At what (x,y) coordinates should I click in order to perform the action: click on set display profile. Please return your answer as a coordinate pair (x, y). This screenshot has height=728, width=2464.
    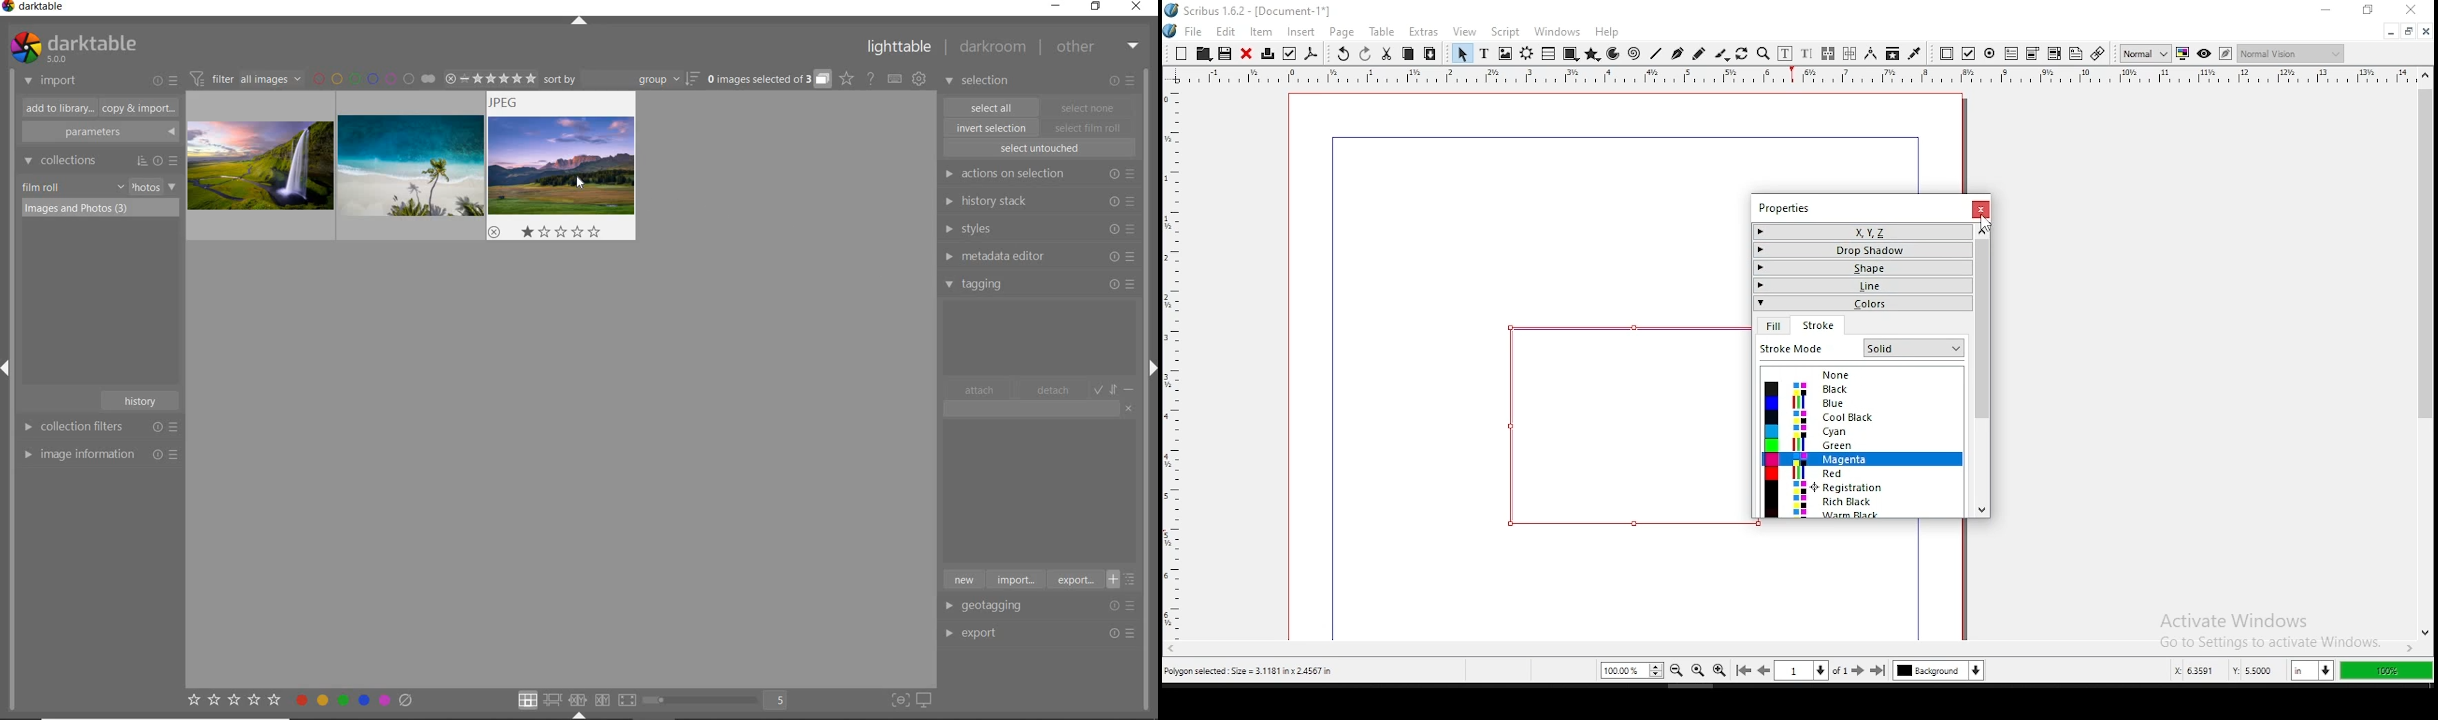
    Looking at the image, I should click on (924, 701).